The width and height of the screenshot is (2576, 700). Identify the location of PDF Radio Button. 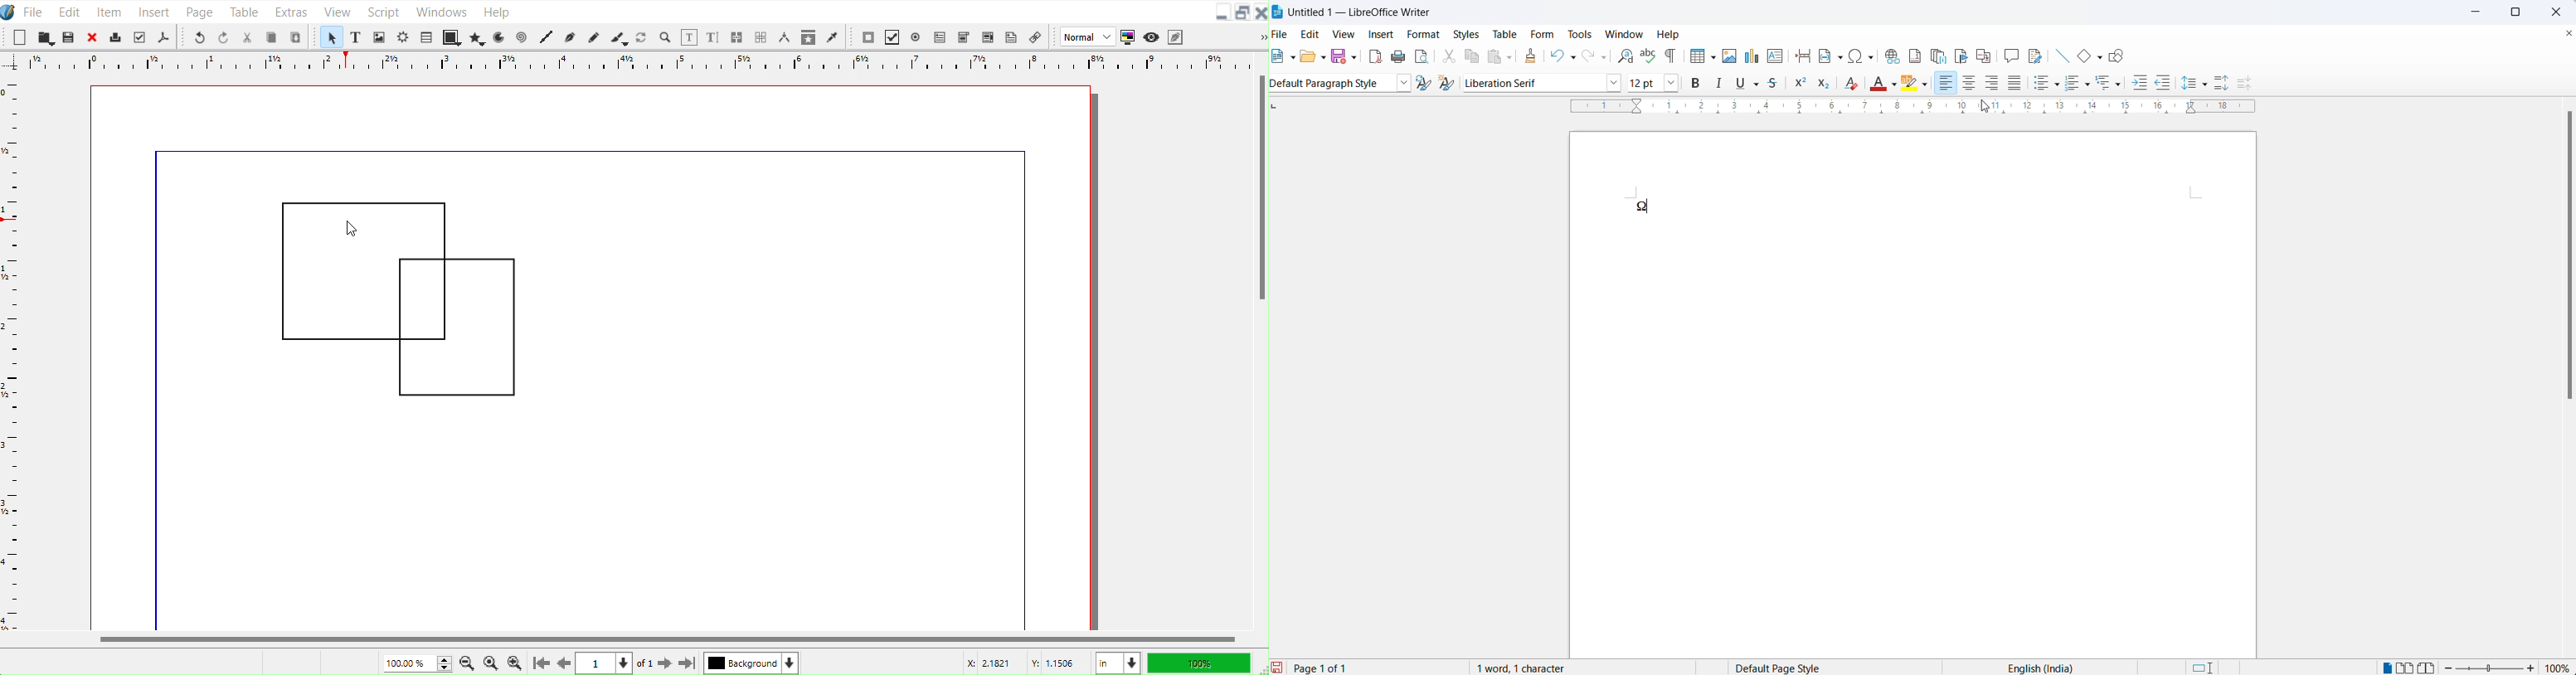
(916, 36).